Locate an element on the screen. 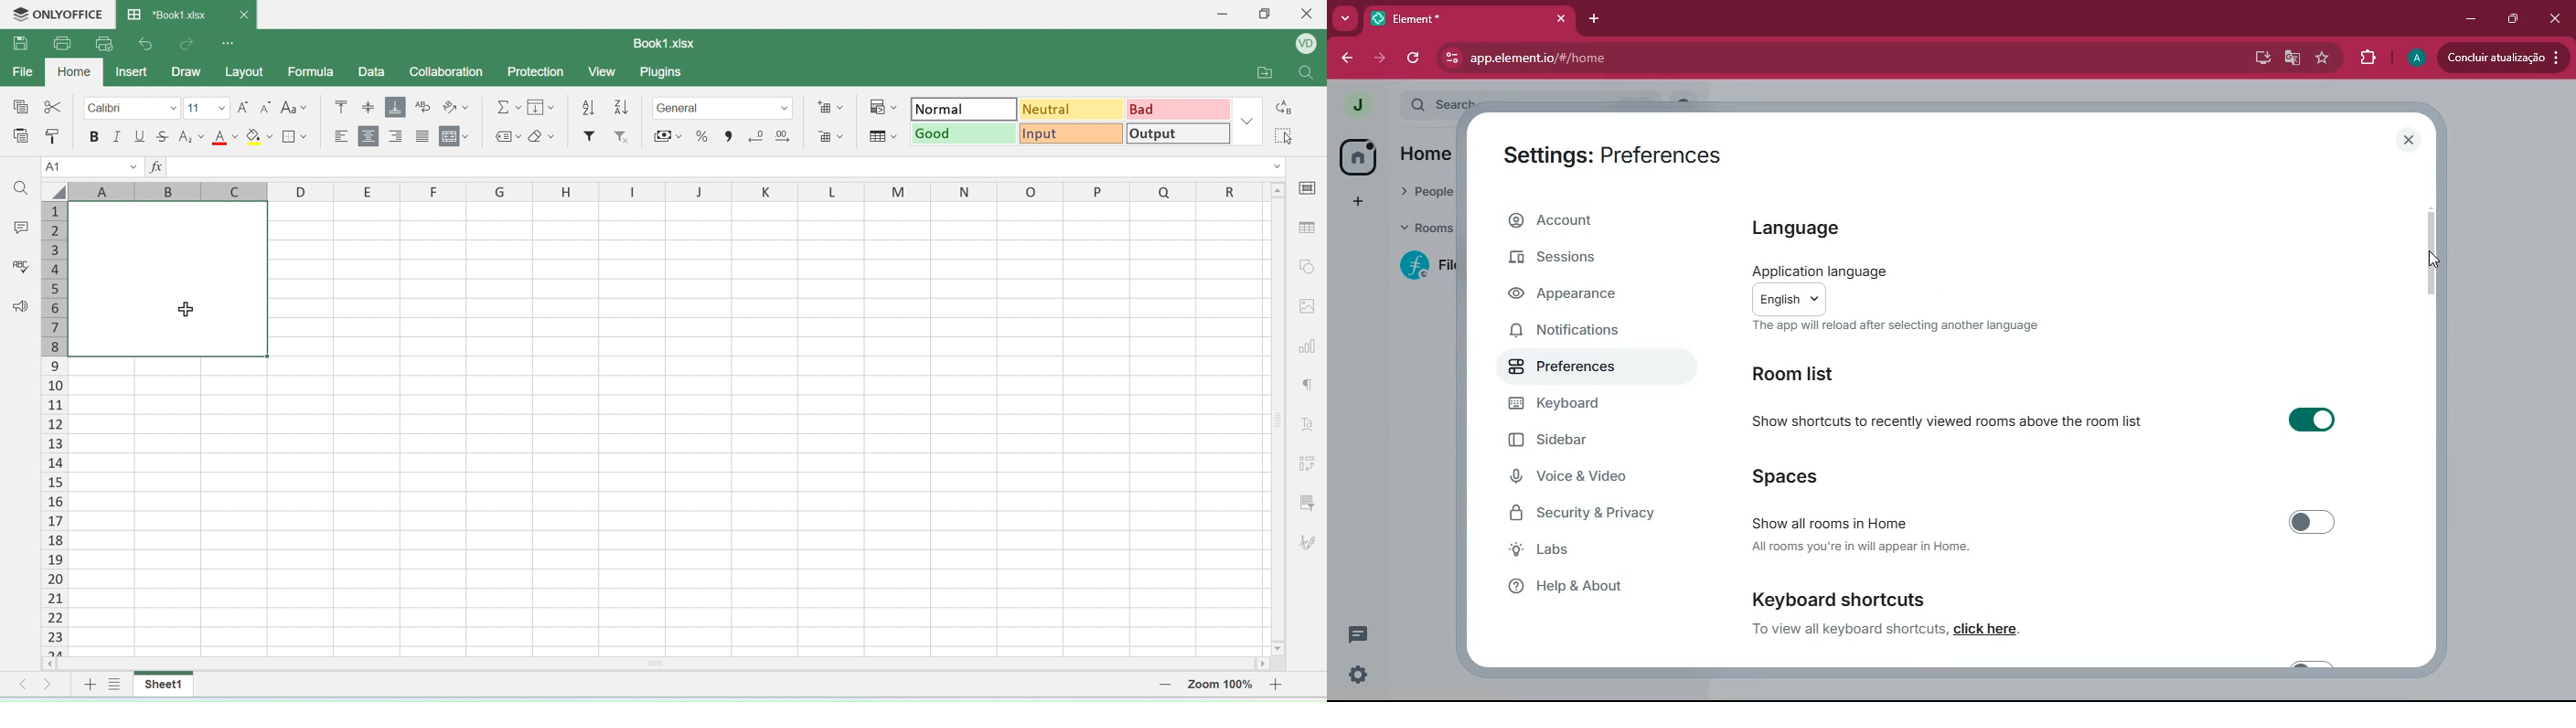  close tab is located at coordinates (1563, 19).